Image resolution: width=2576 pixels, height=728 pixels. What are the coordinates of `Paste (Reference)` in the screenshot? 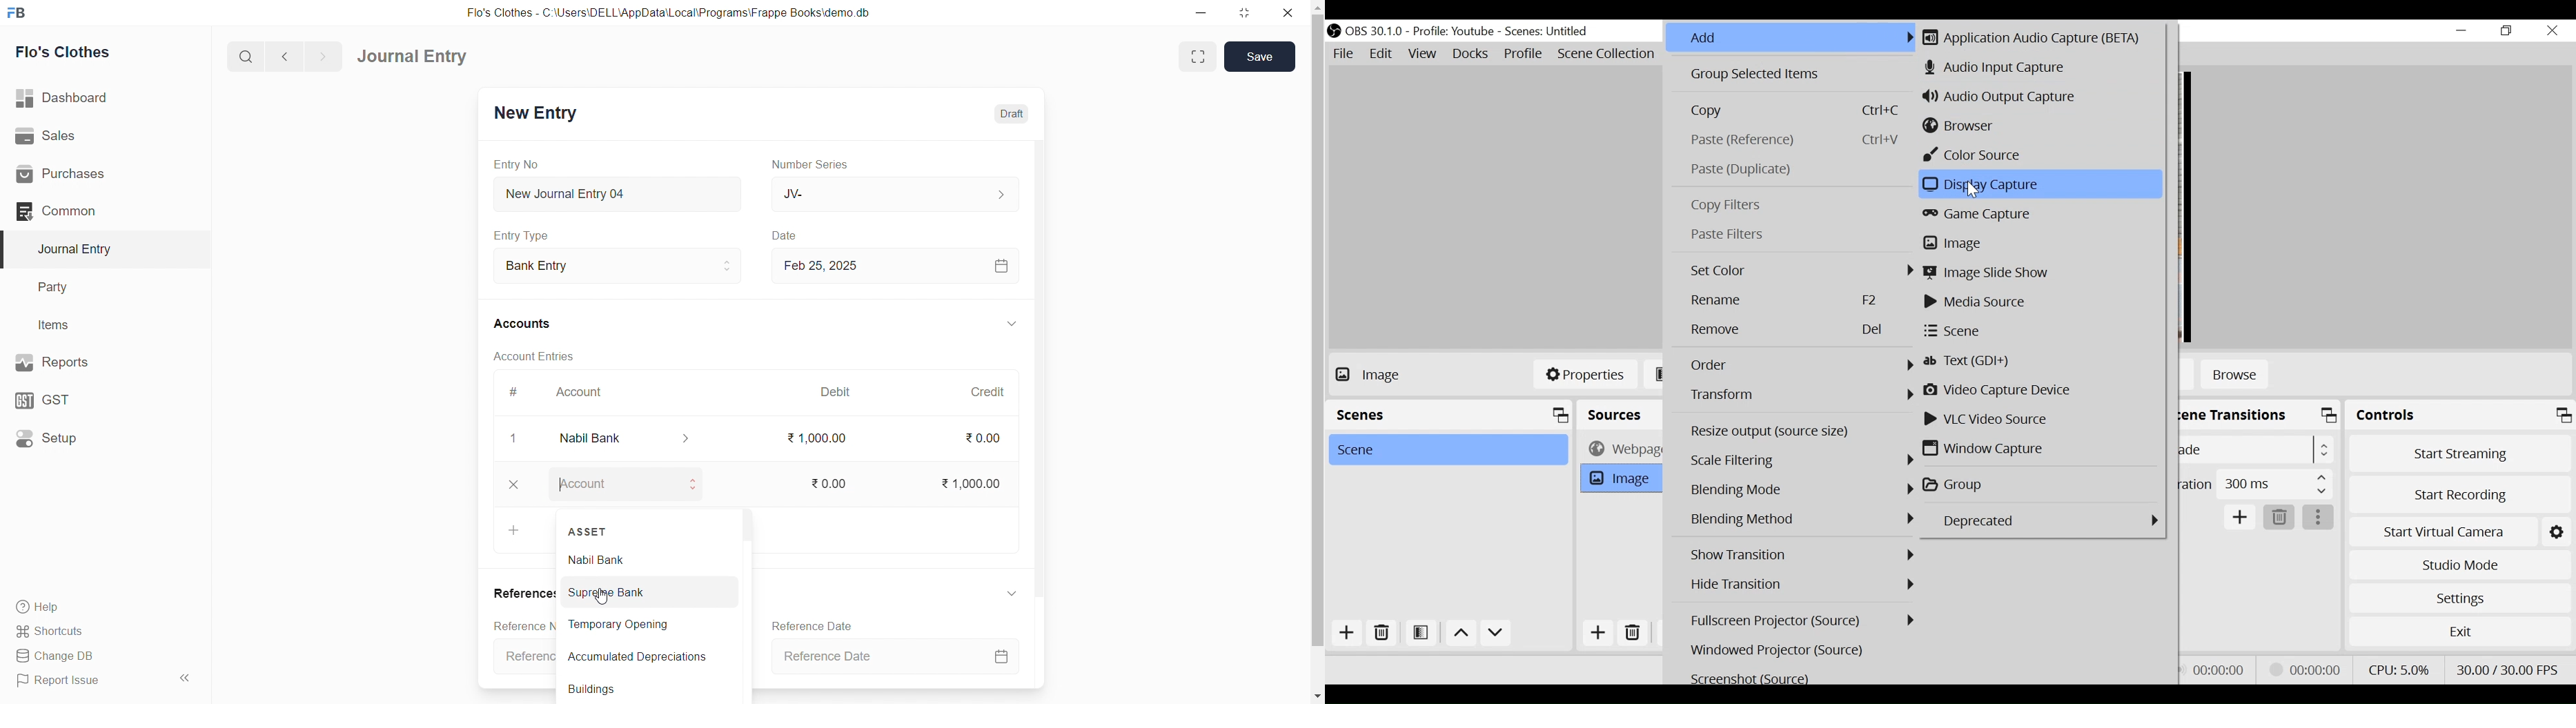 It's located at (1792, 140).